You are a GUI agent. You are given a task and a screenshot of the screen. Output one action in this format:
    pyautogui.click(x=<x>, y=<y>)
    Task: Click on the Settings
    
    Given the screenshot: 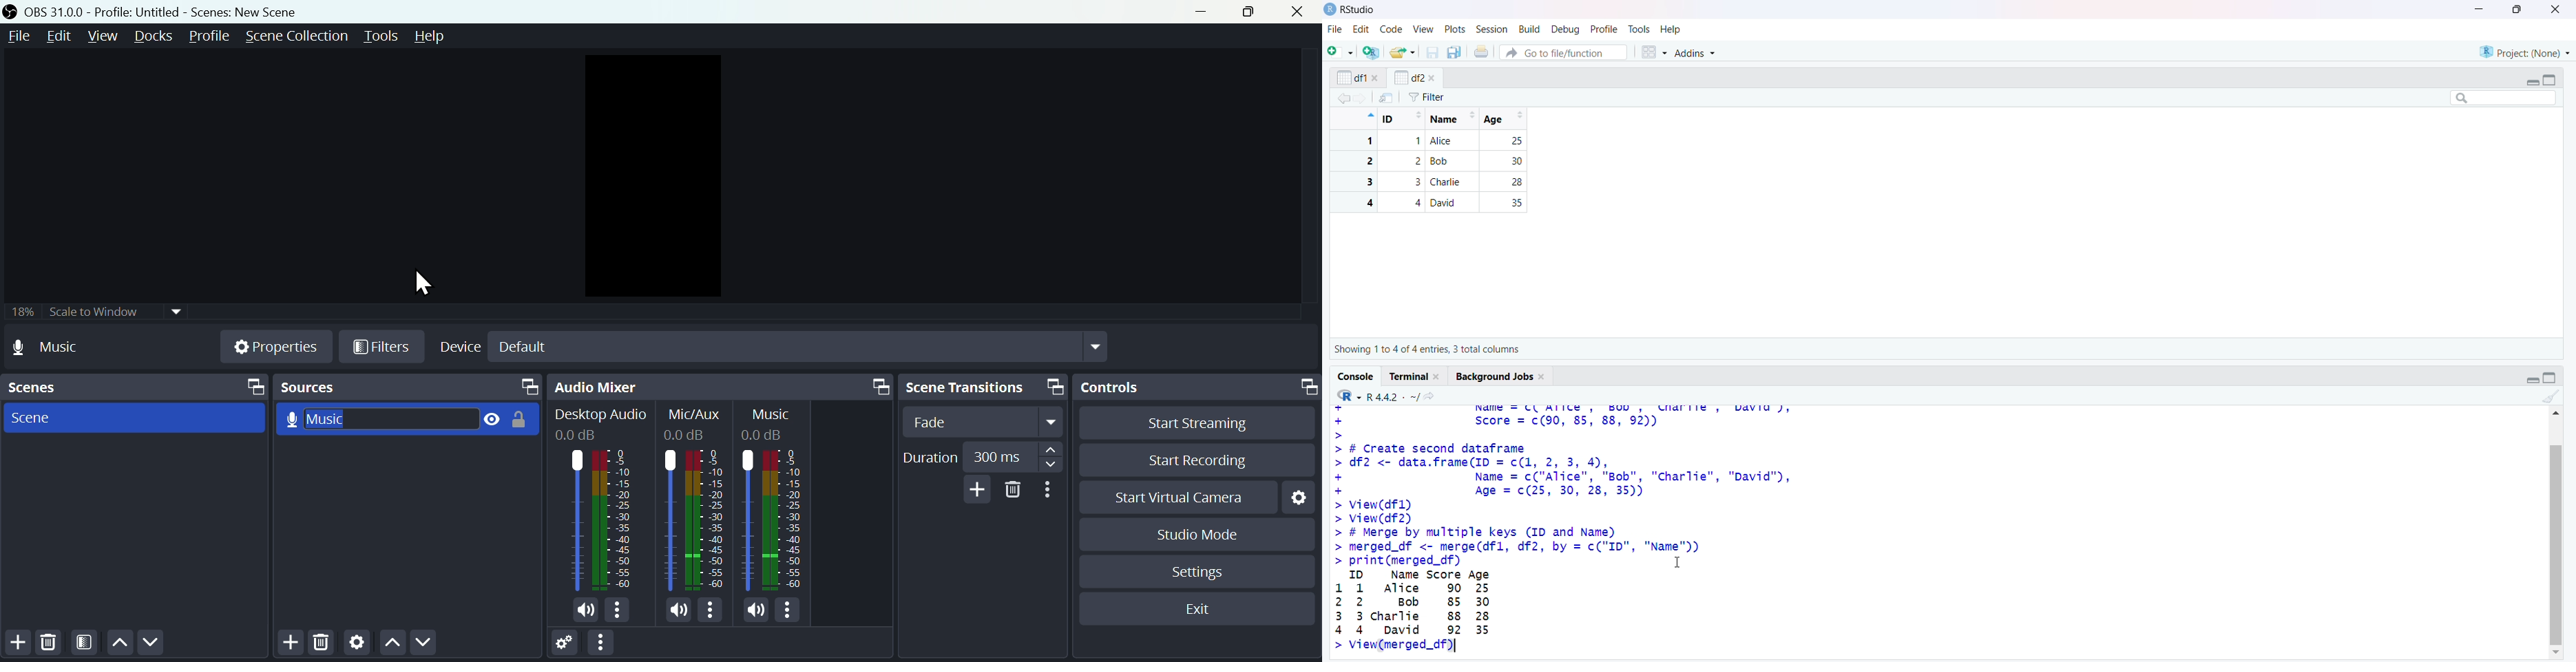 What is the action you would take?
    pyautogui.click(x=356, y=645)
    